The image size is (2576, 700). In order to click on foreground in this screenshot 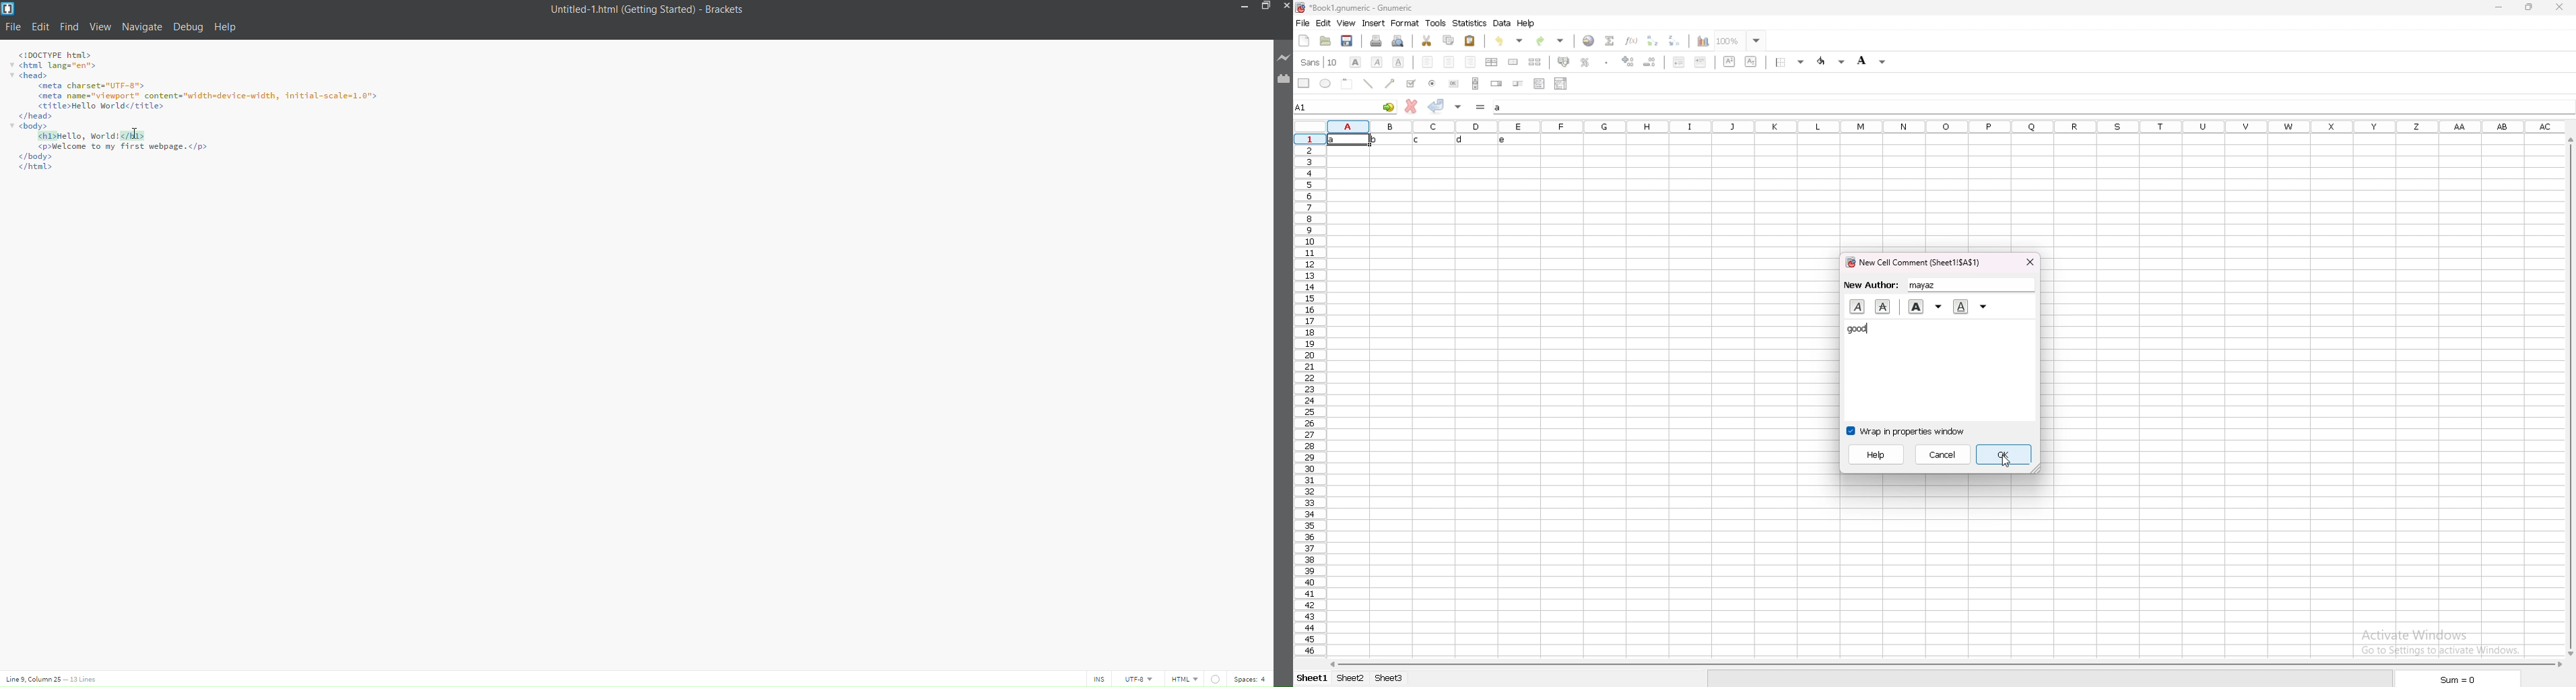, I will do `click(1832, 61)`.